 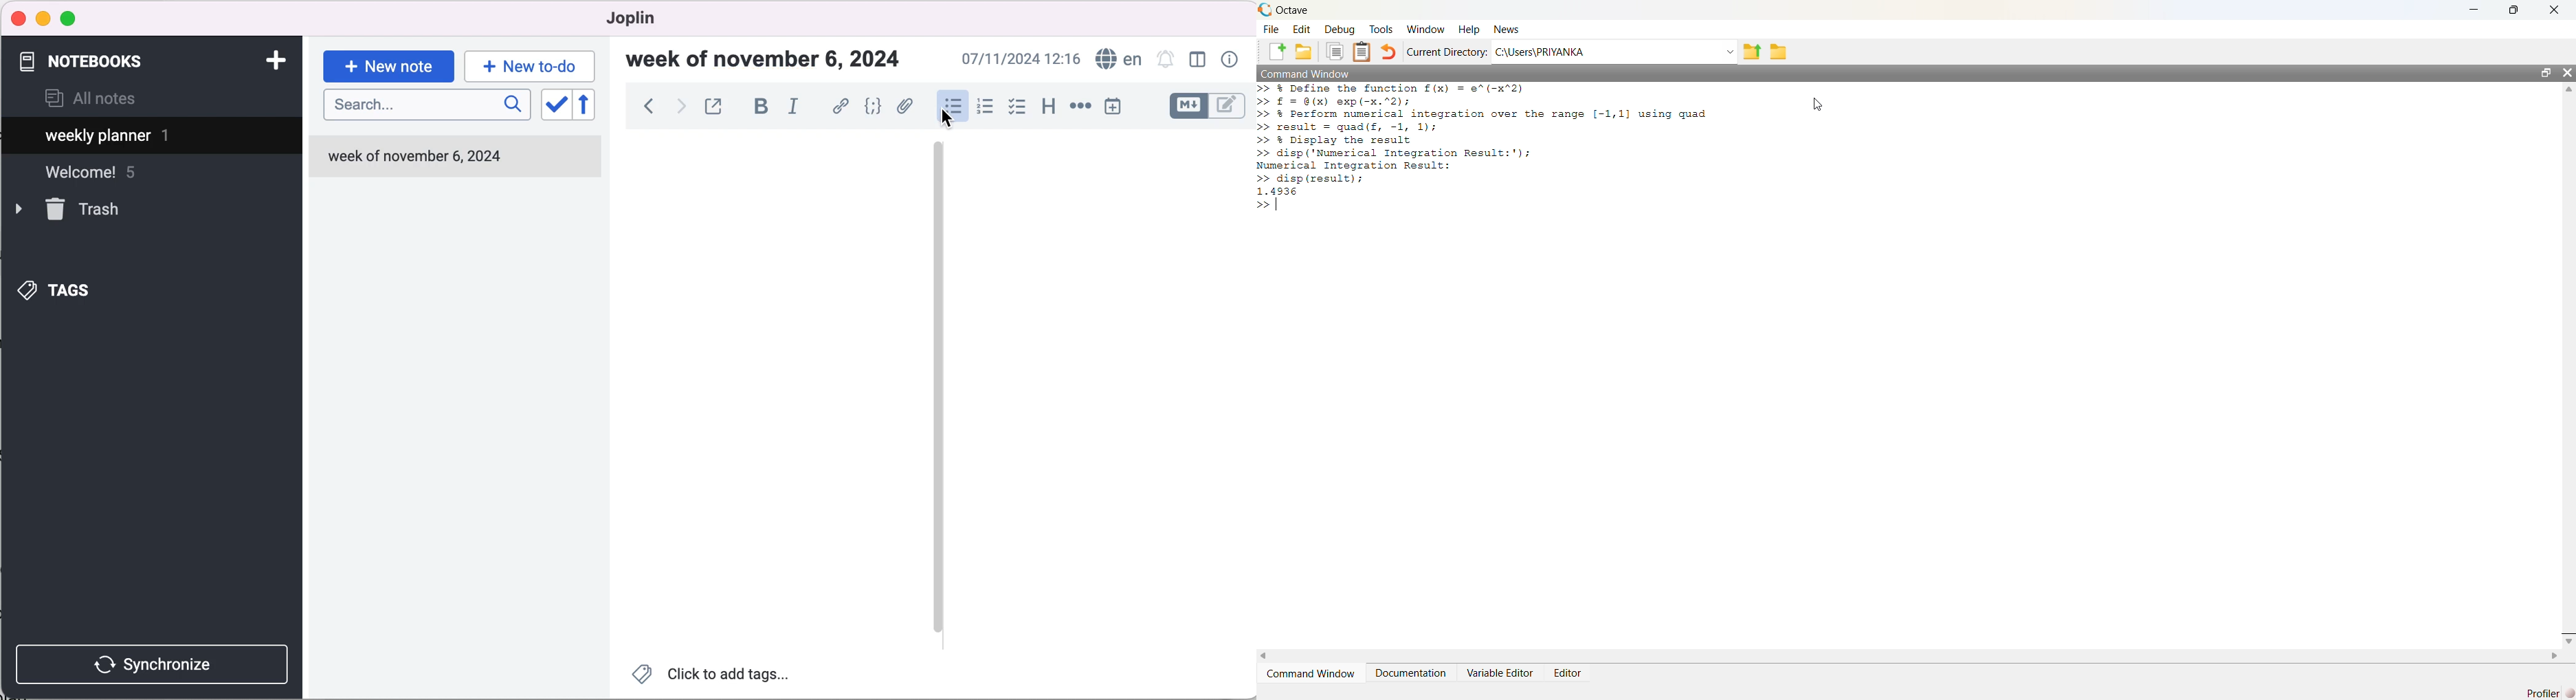 What do you see at coordinates (90, 100) in the screenshot?
I see `all notes` at bounding box center [90, 100].